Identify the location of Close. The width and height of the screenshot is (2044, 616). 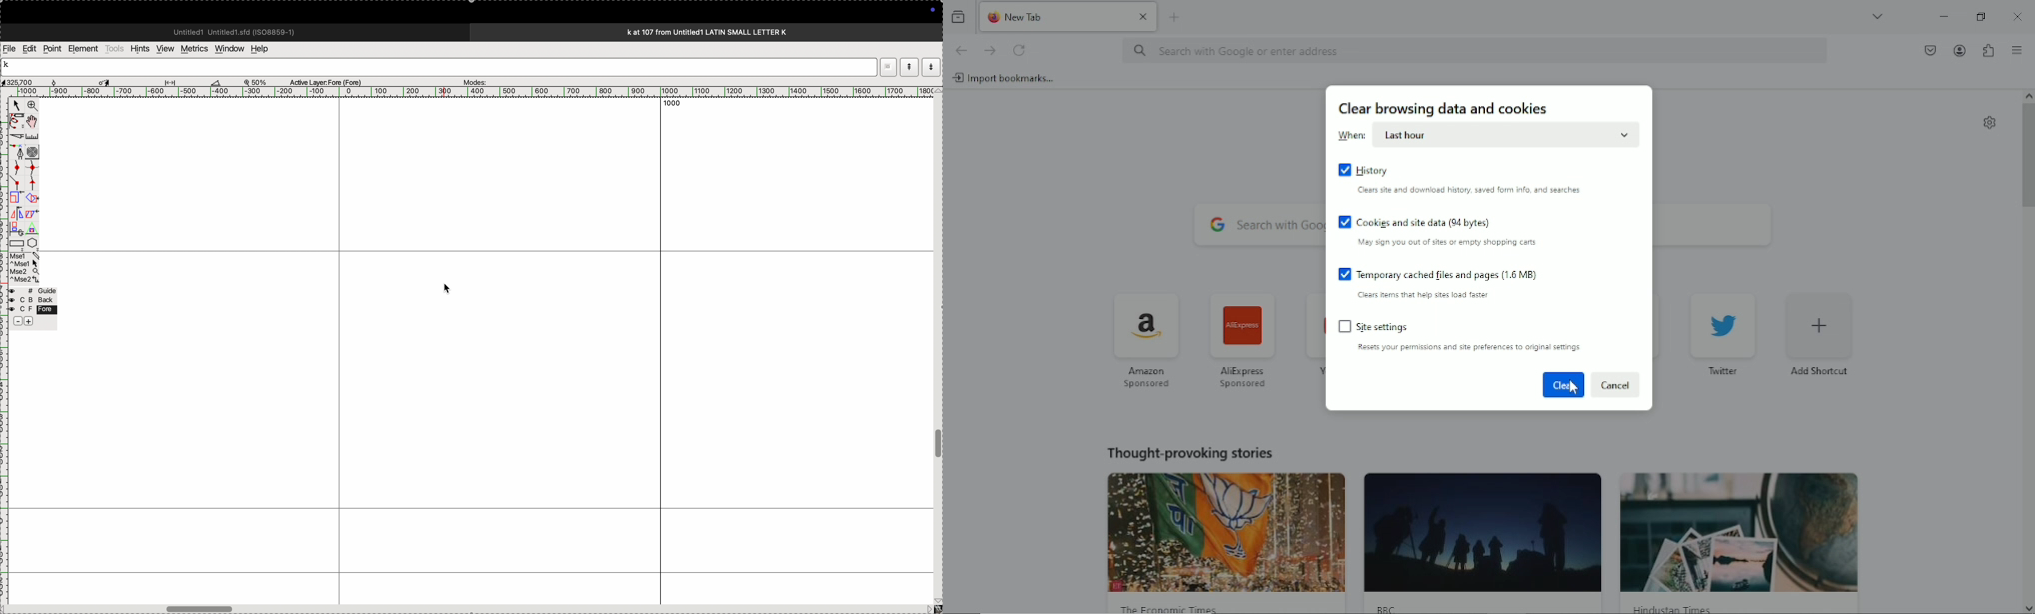
(2016, 15).